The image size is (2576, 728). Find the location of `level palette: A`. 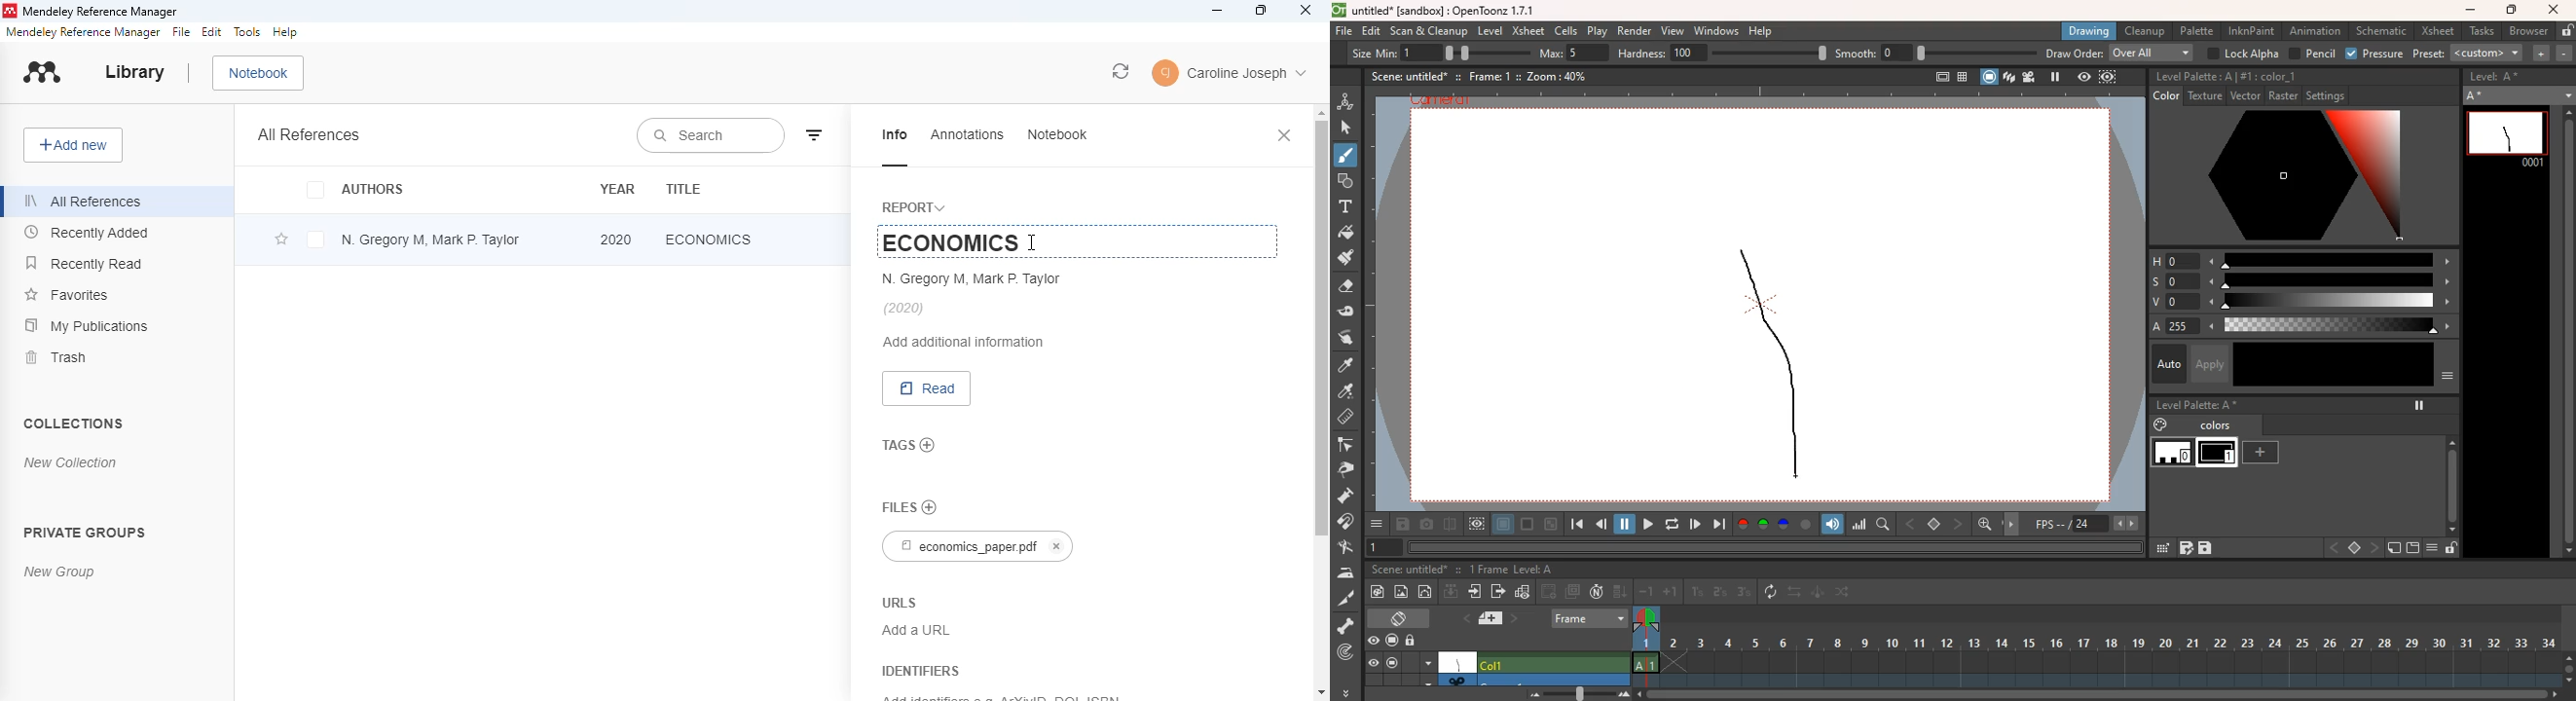

level palette: A is located at coordinates (2194, 77).